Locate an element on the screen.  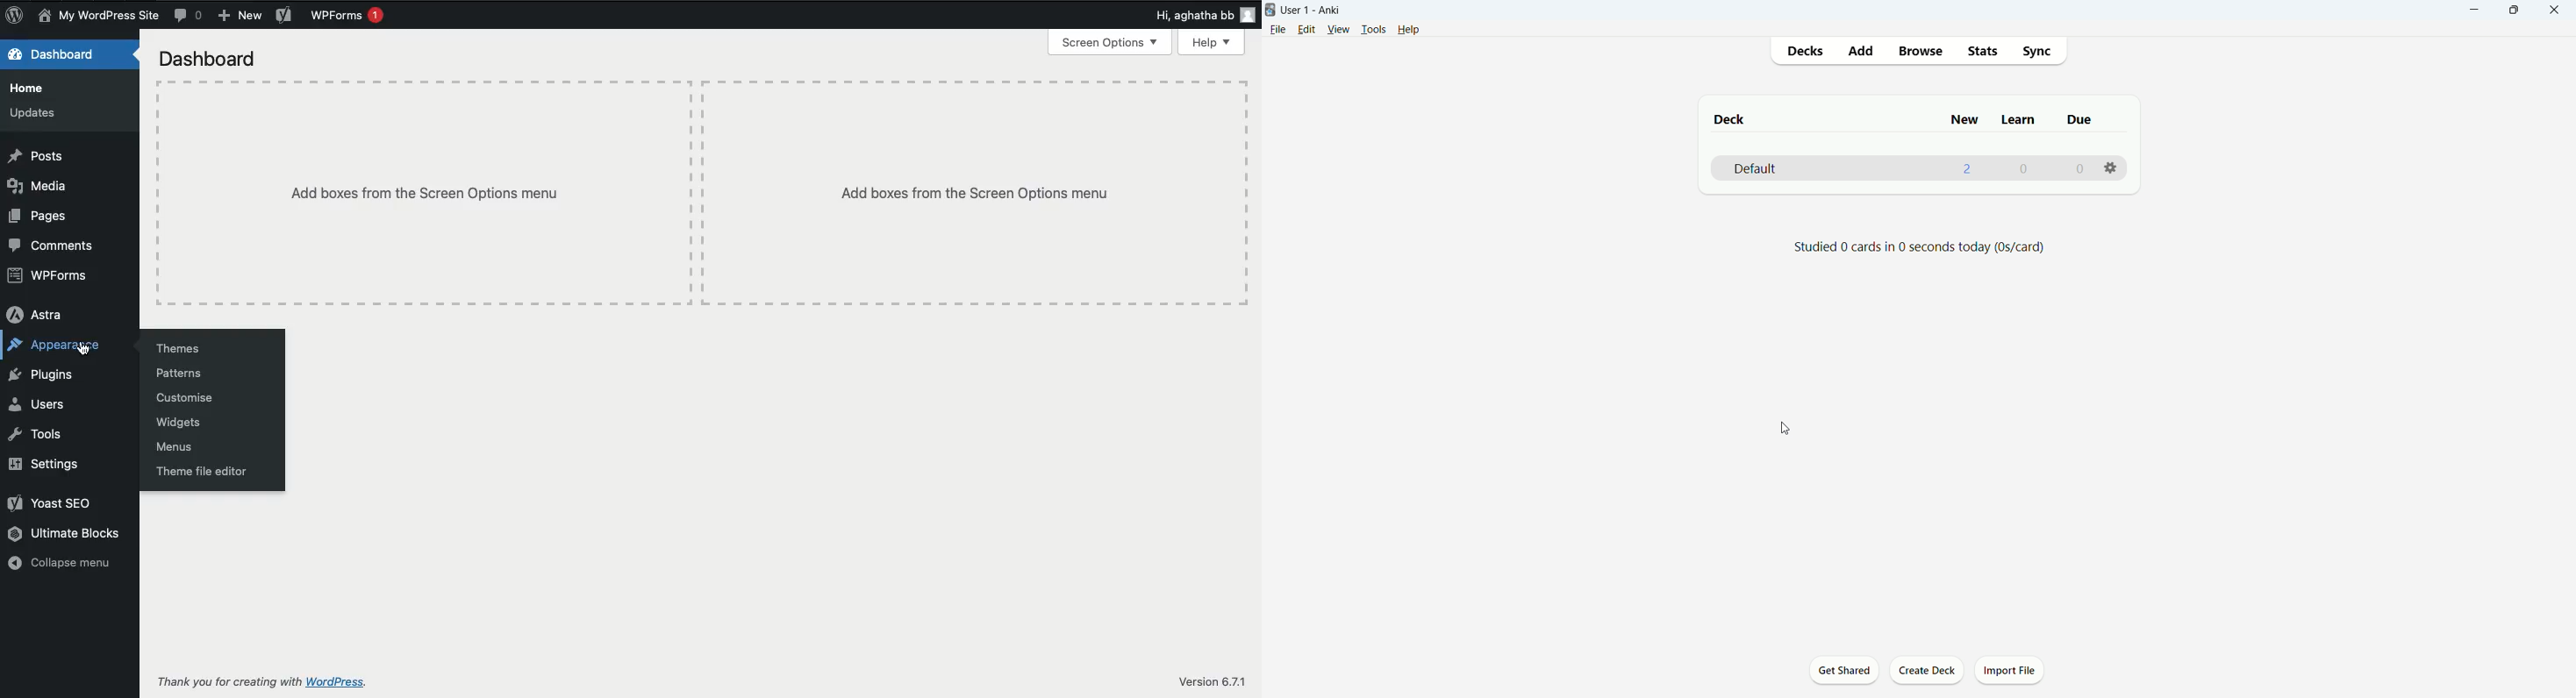
add is located at coordinates (1863, 52).